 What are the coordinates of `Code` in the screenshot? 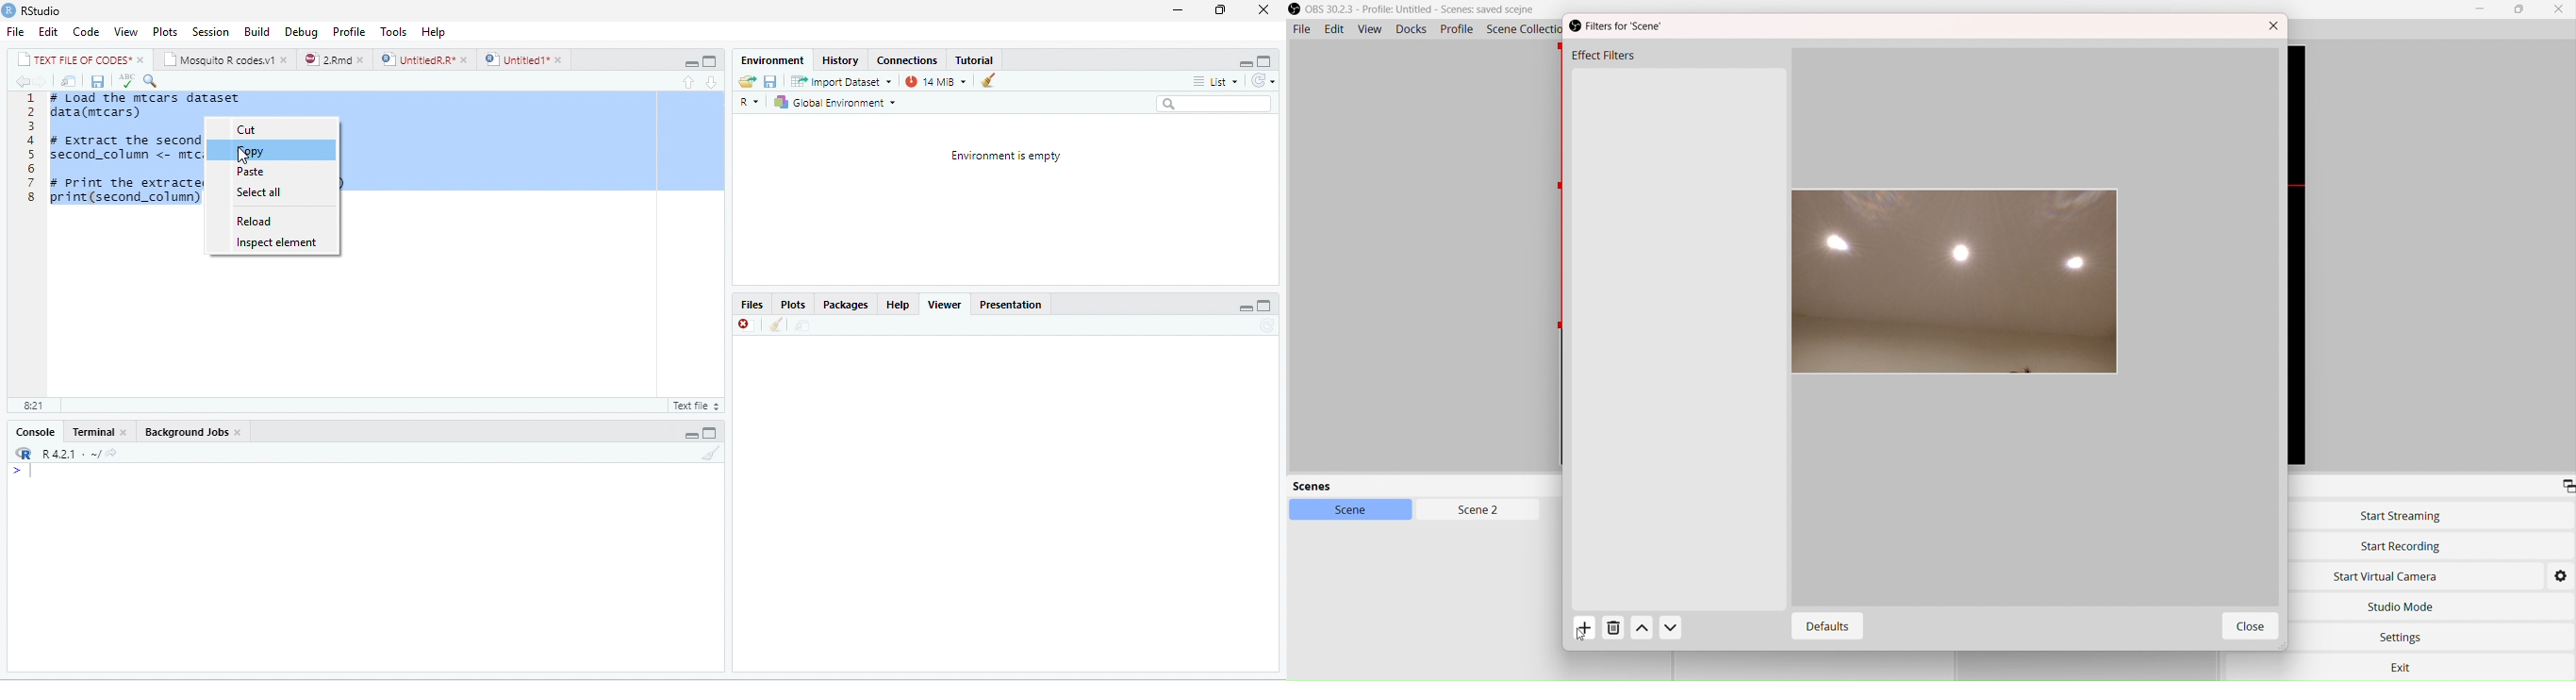 It's located at (85, 30).